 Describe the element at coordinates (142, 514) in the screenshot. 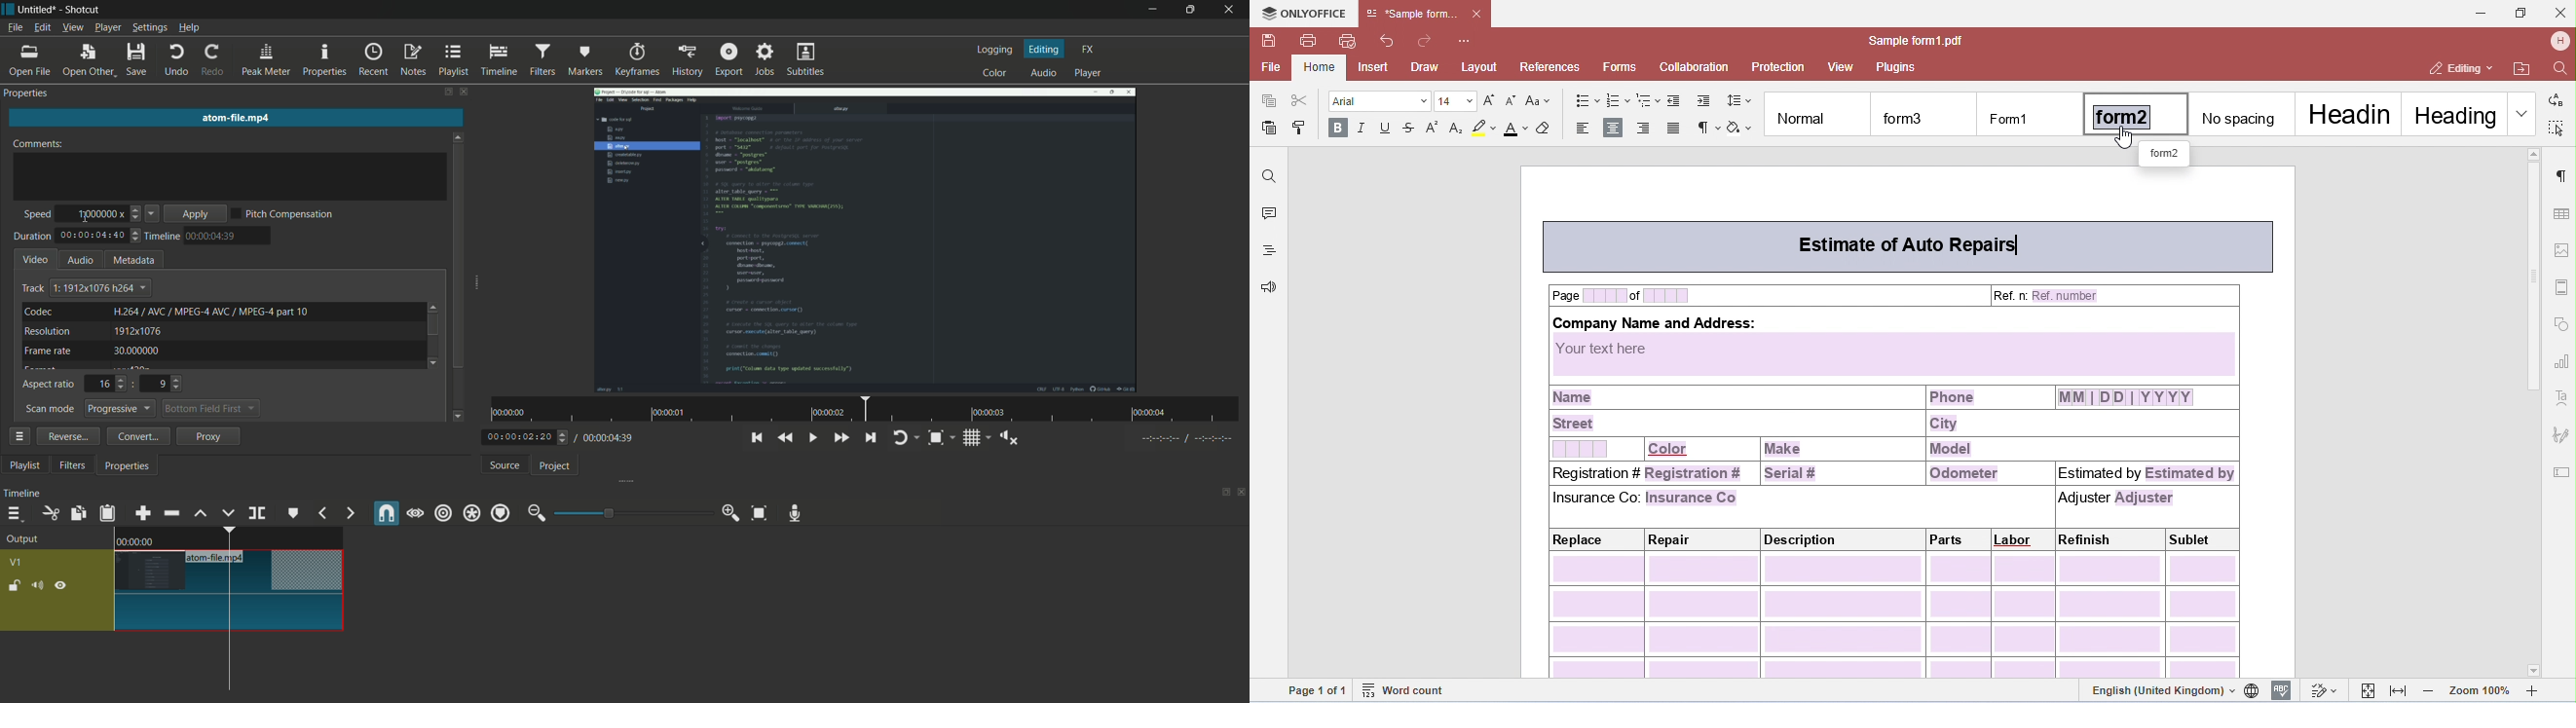

I see `append` at that location.